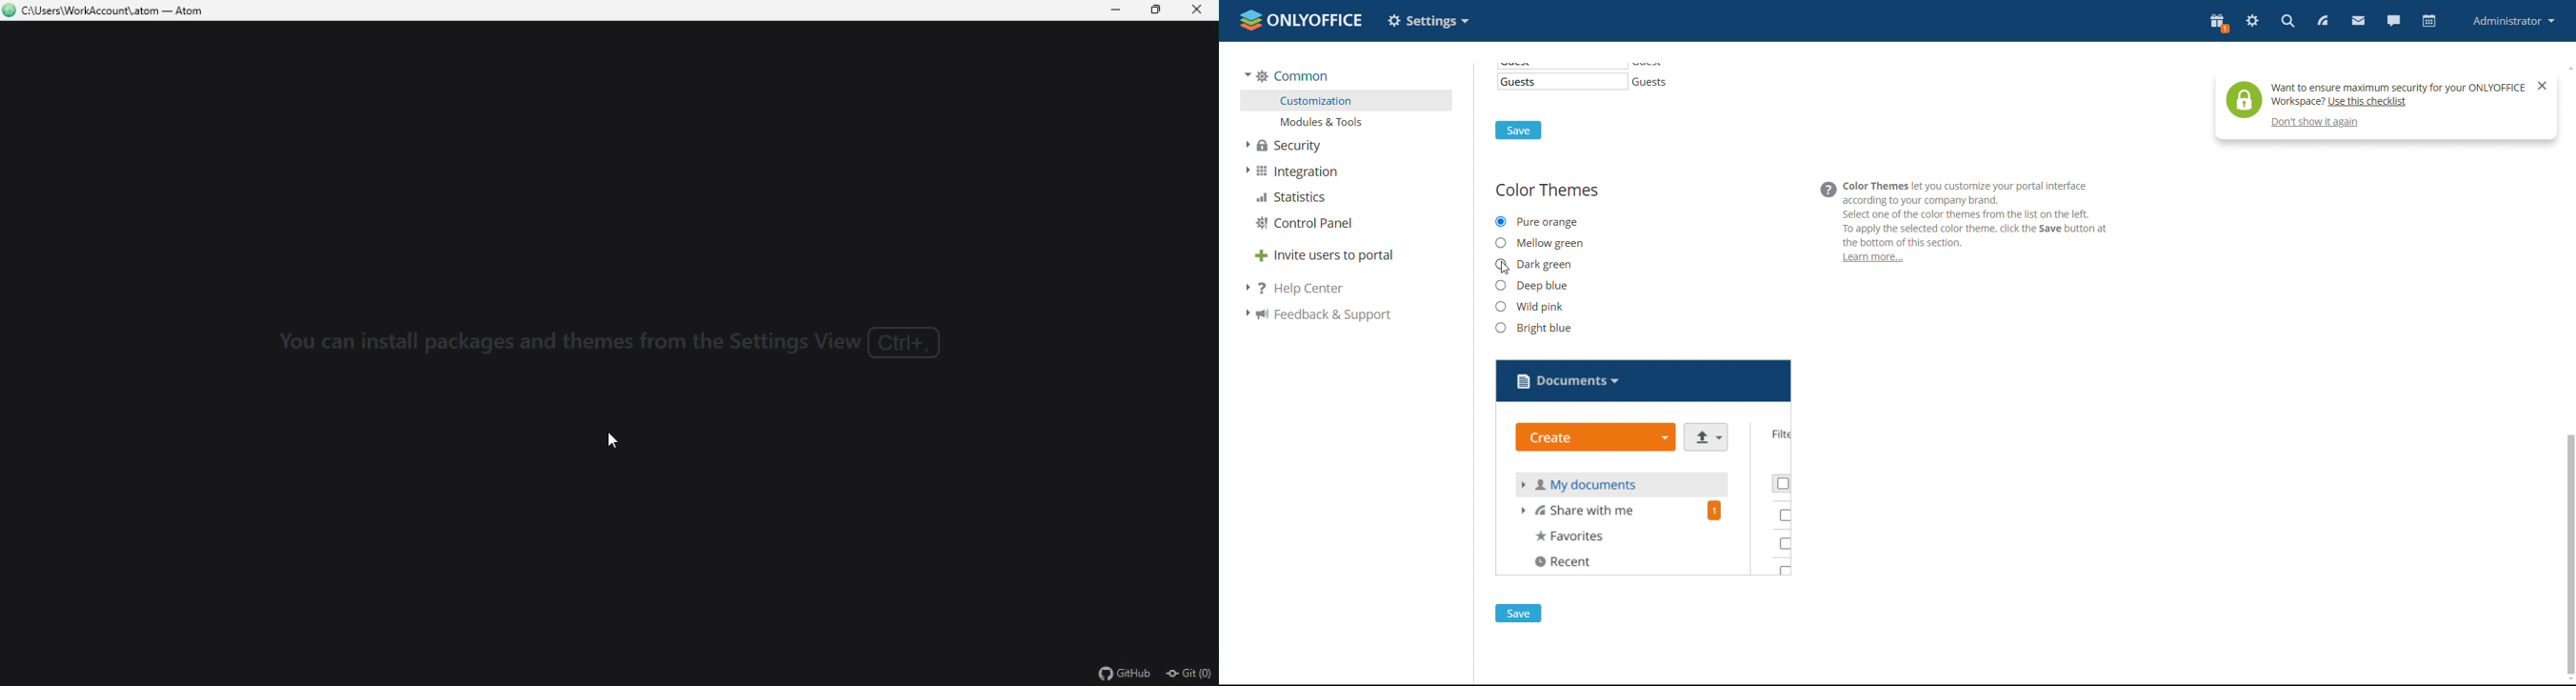 This screenshot has width=2576, height=700. What do you see at coordinates (2322, 21) in the screenshot?
I see `feed` at bounding box center [2322, 21].